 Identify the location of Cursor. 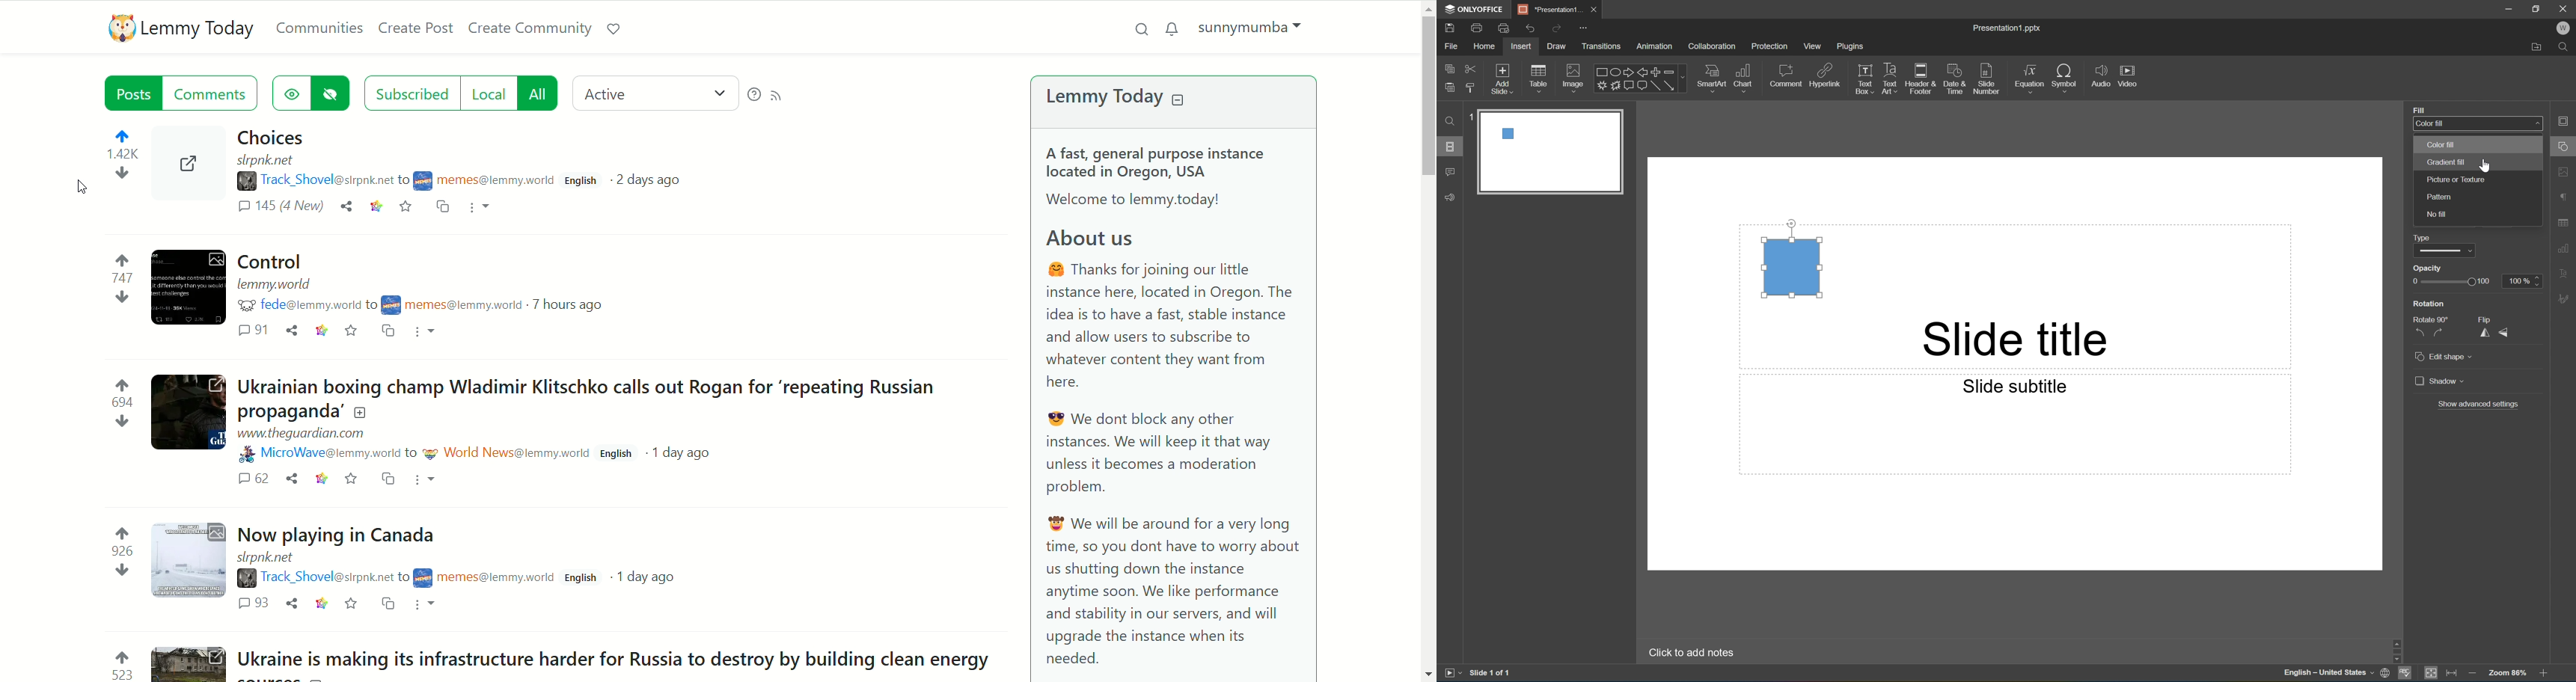
(2487, 166).